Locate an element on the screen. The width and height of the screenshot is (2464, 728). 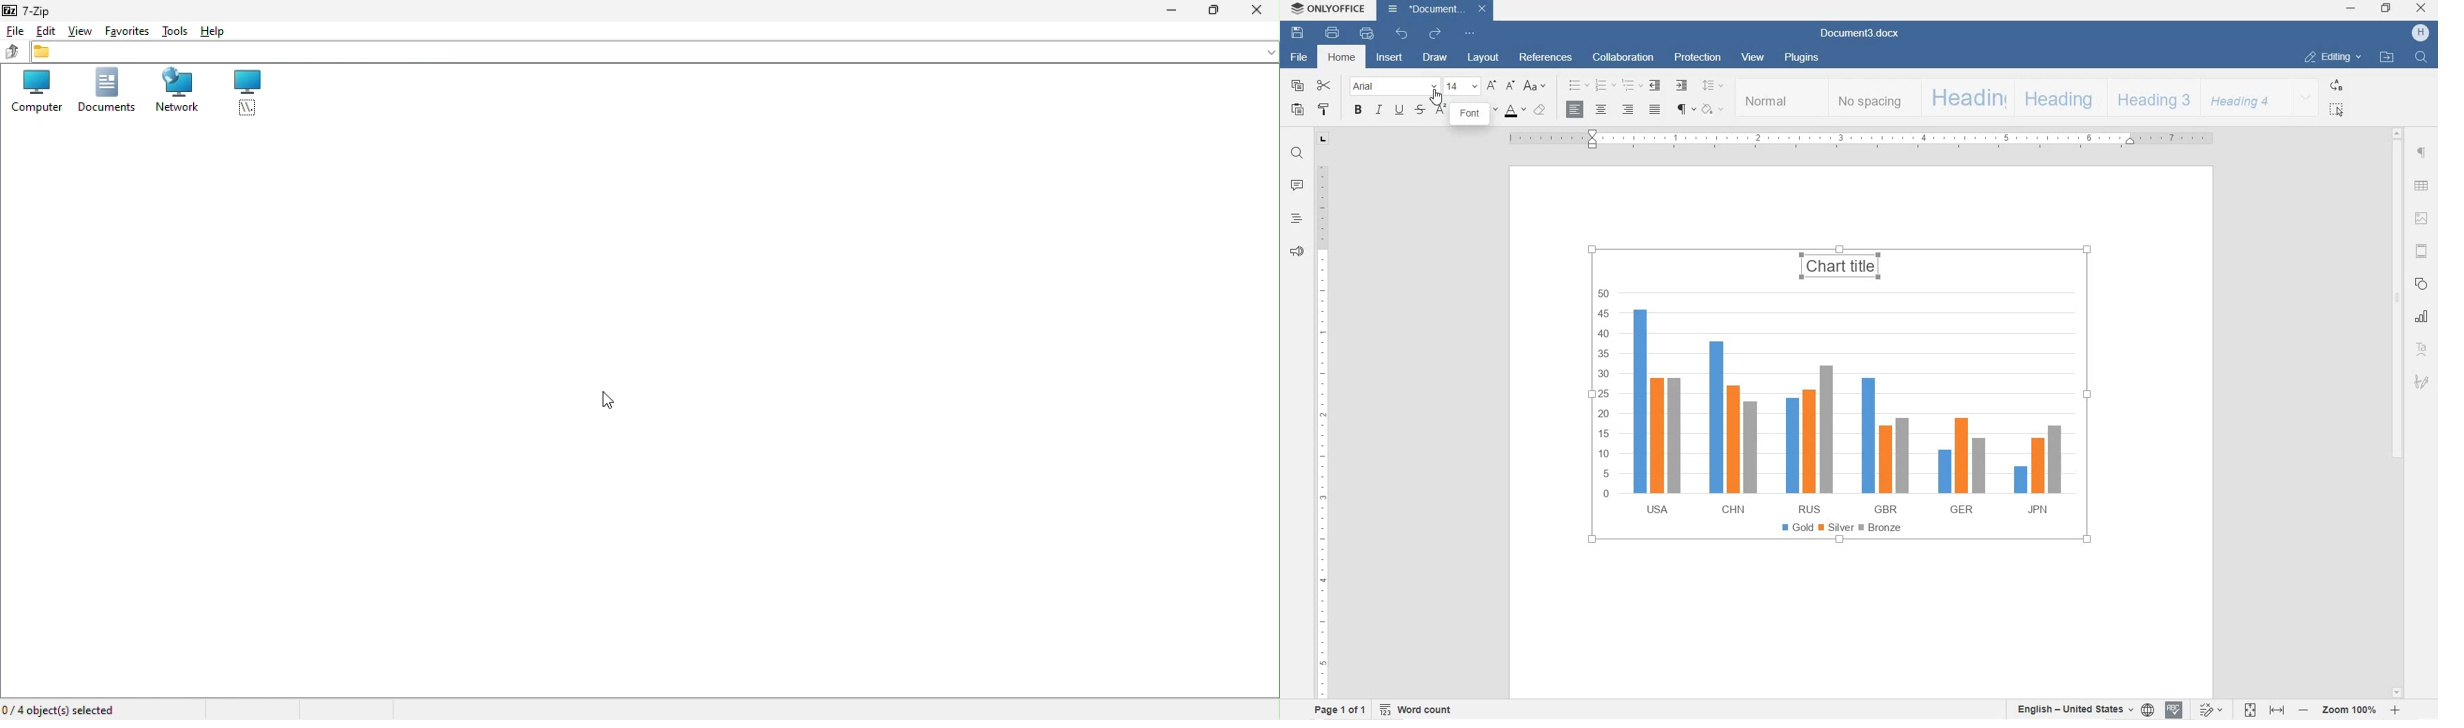
Document3.docx is located at coordinates (1859, 34).